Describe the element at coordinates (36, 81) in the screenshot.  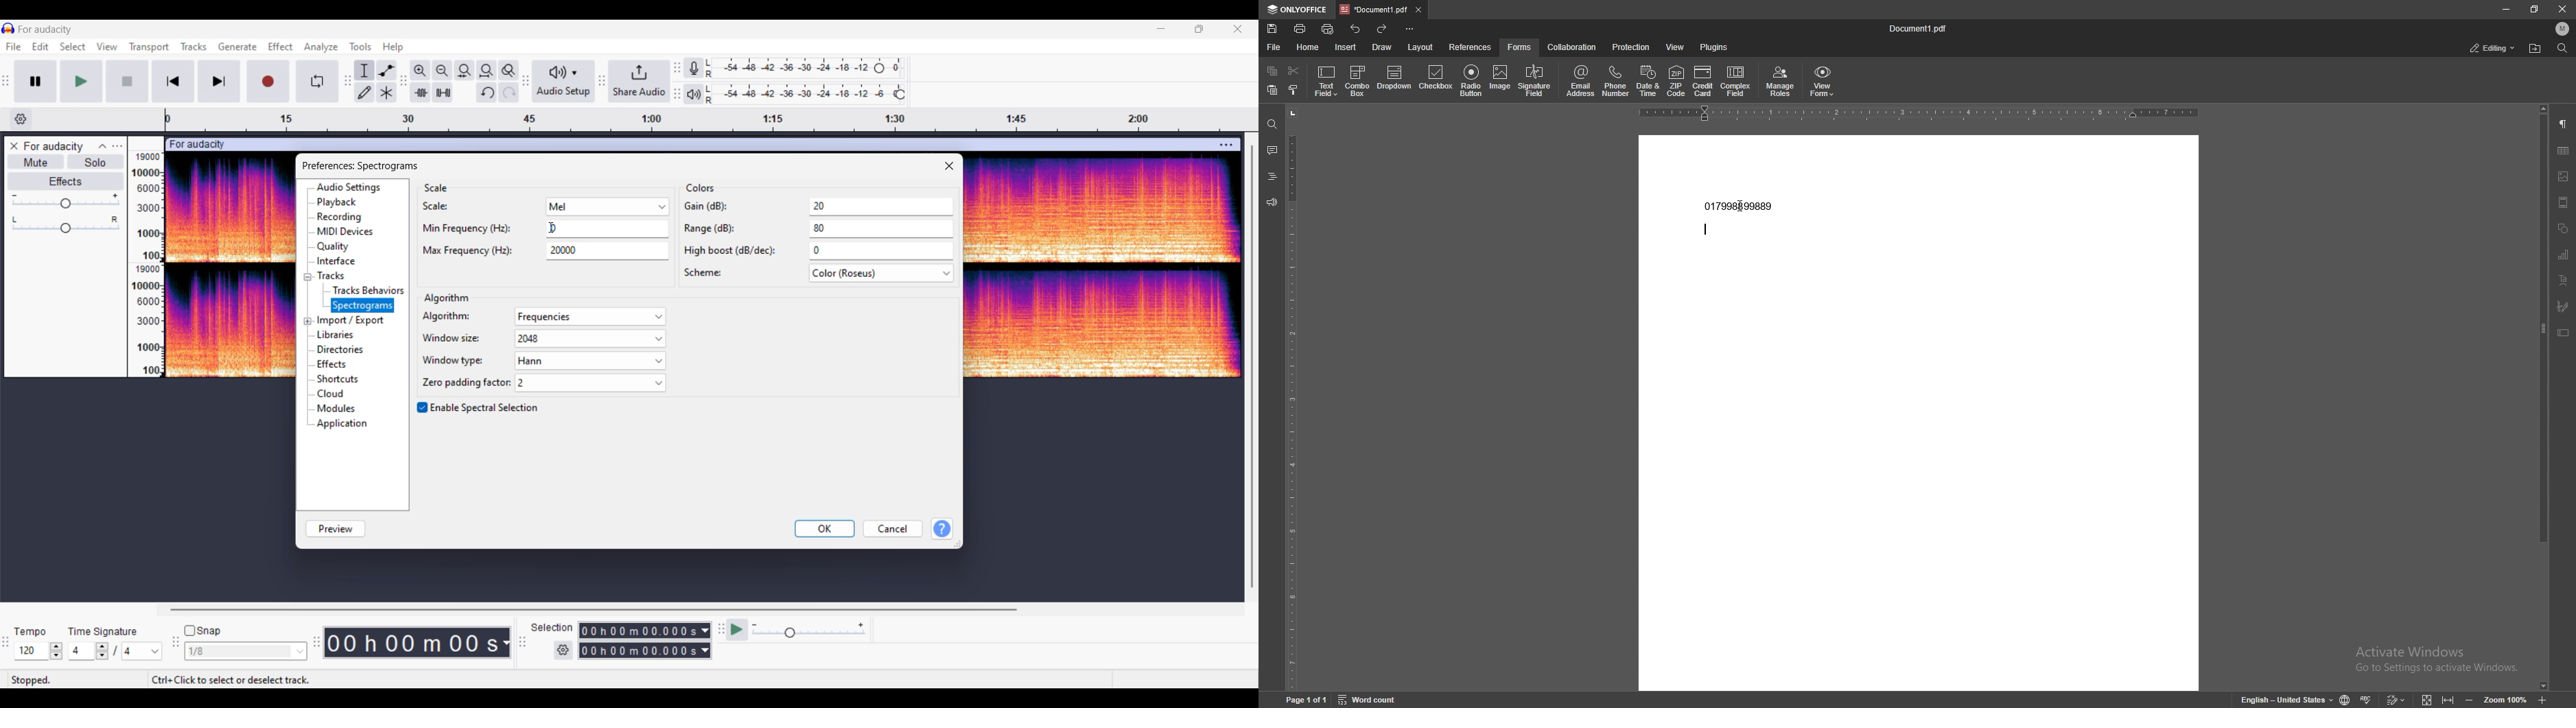
I see `Pause` at that location.